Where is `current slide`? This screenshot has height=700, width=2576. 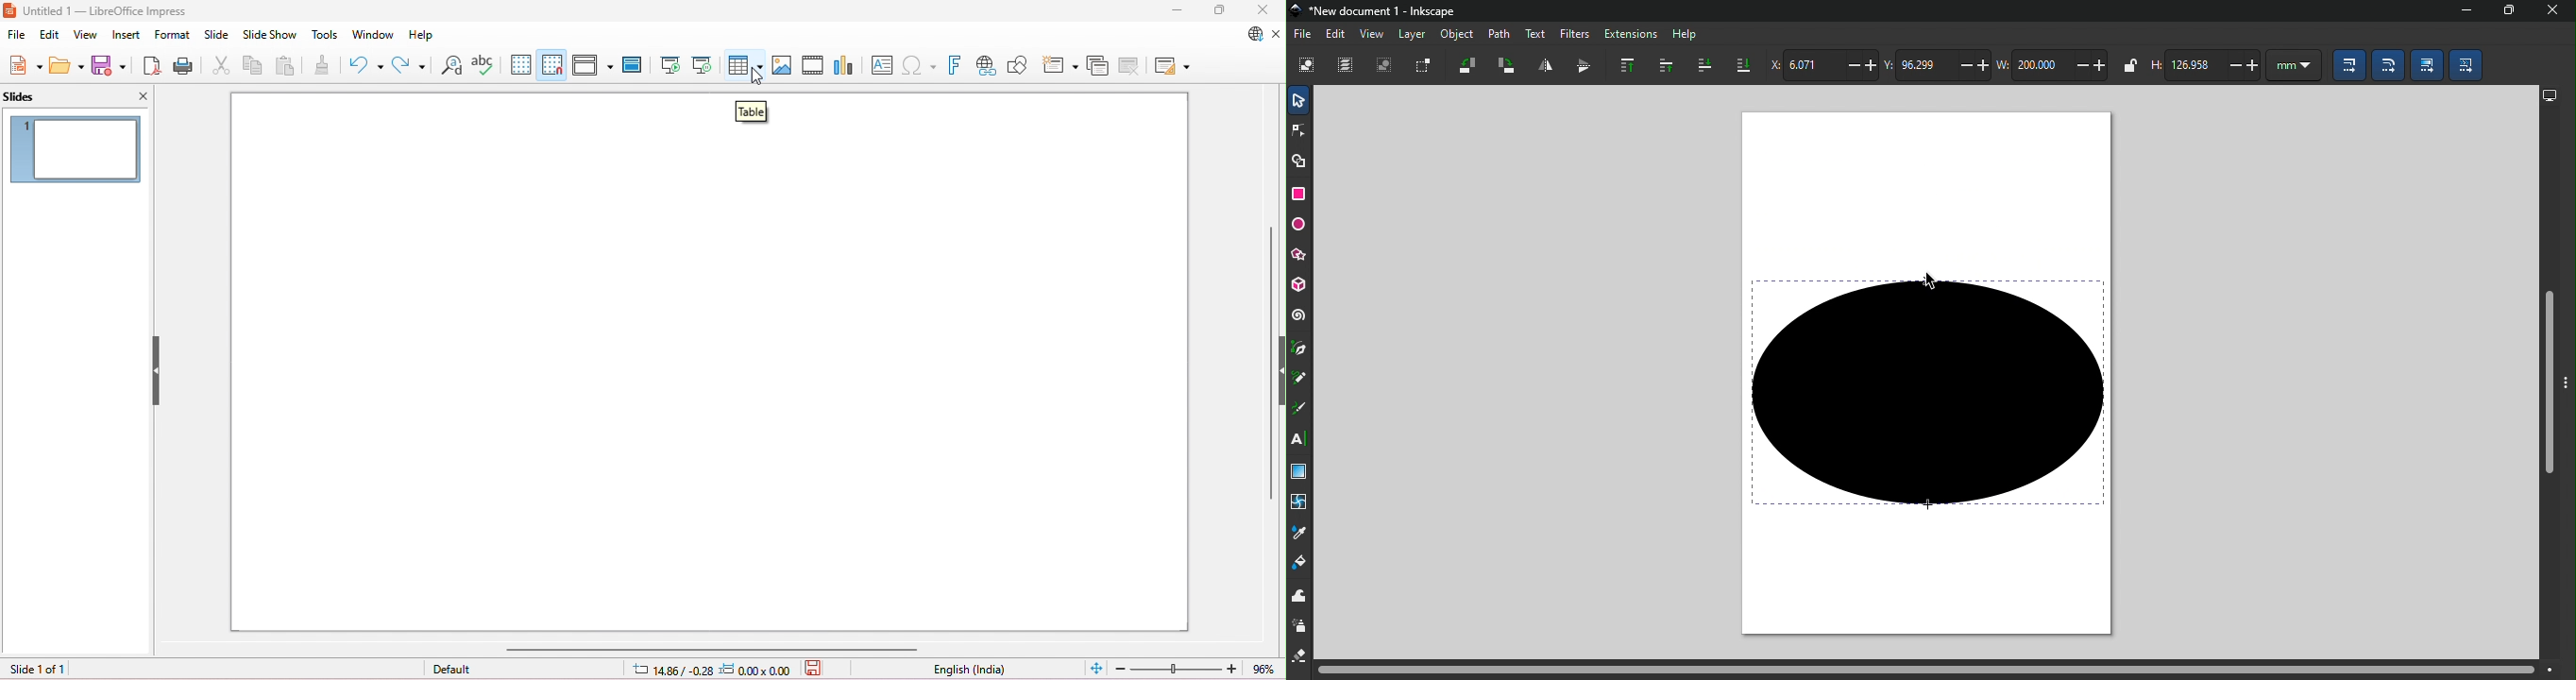 current slide is located at coordinates (75, 148).